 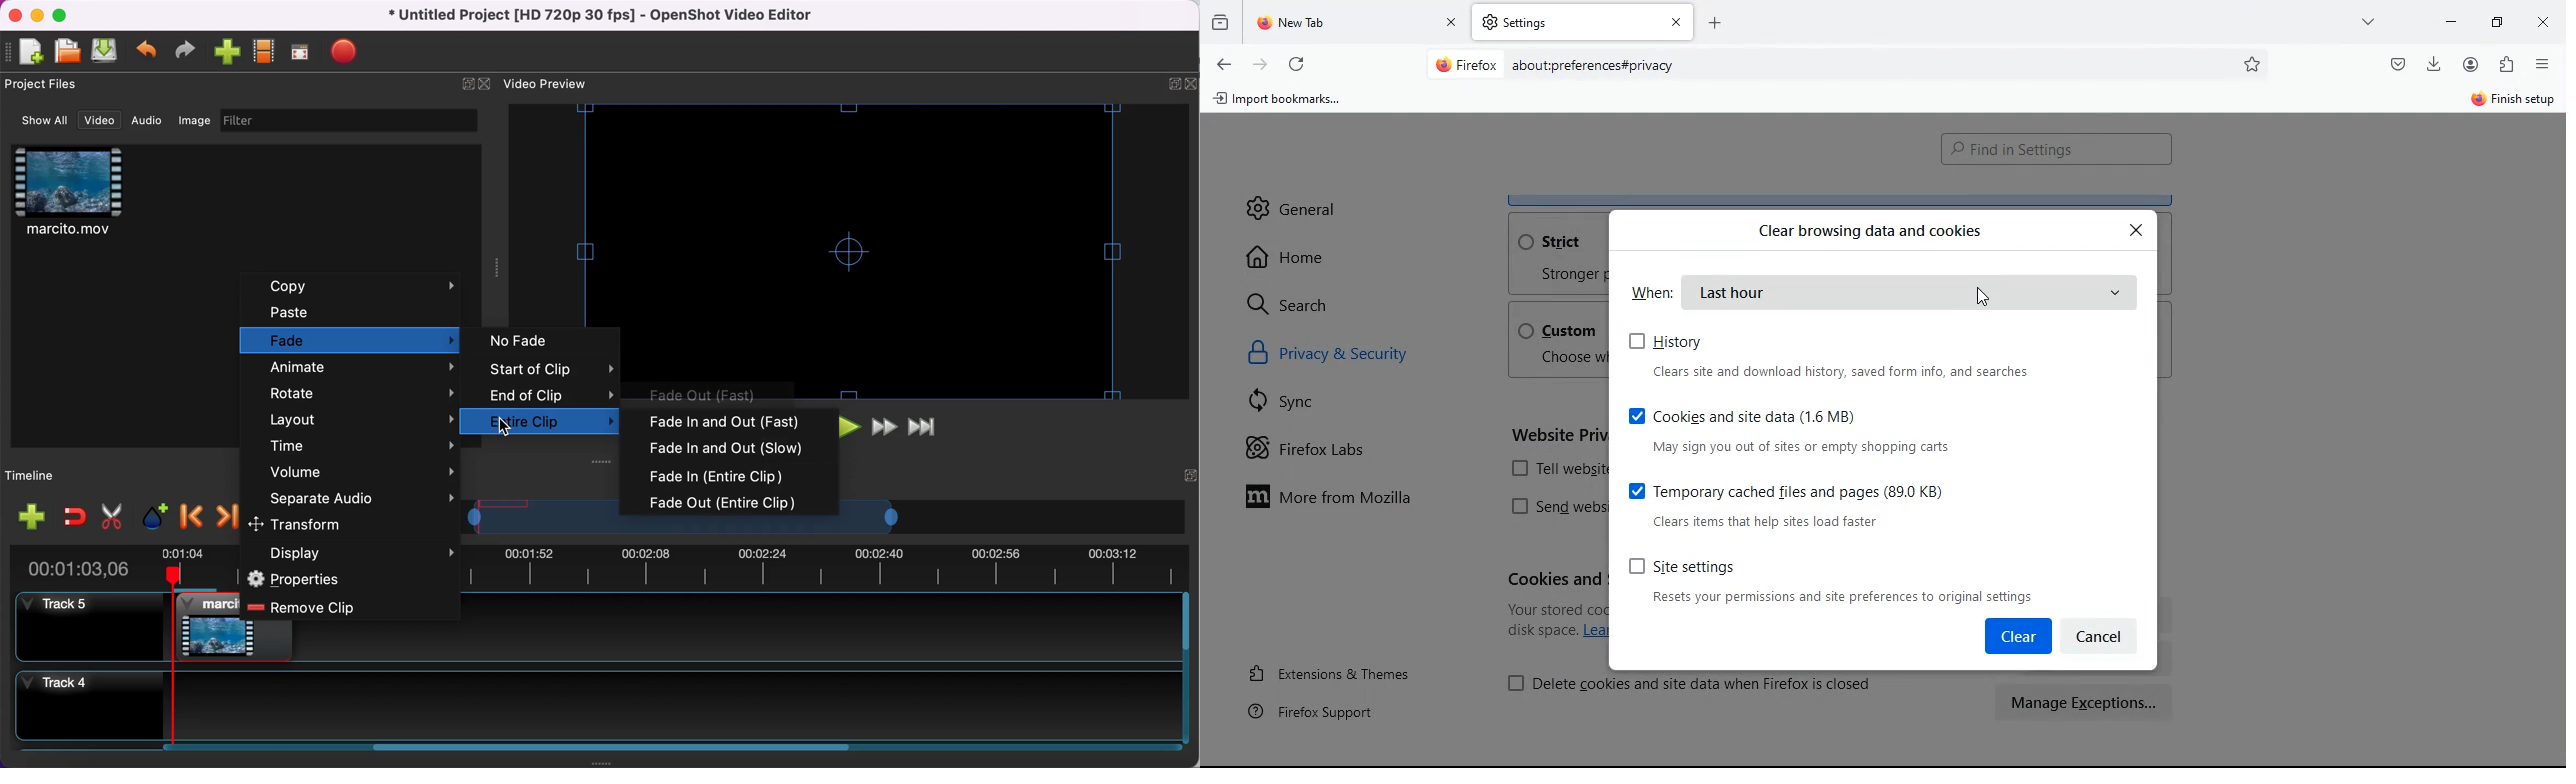 I want to click on sign in, so click(x=2511, y=101).